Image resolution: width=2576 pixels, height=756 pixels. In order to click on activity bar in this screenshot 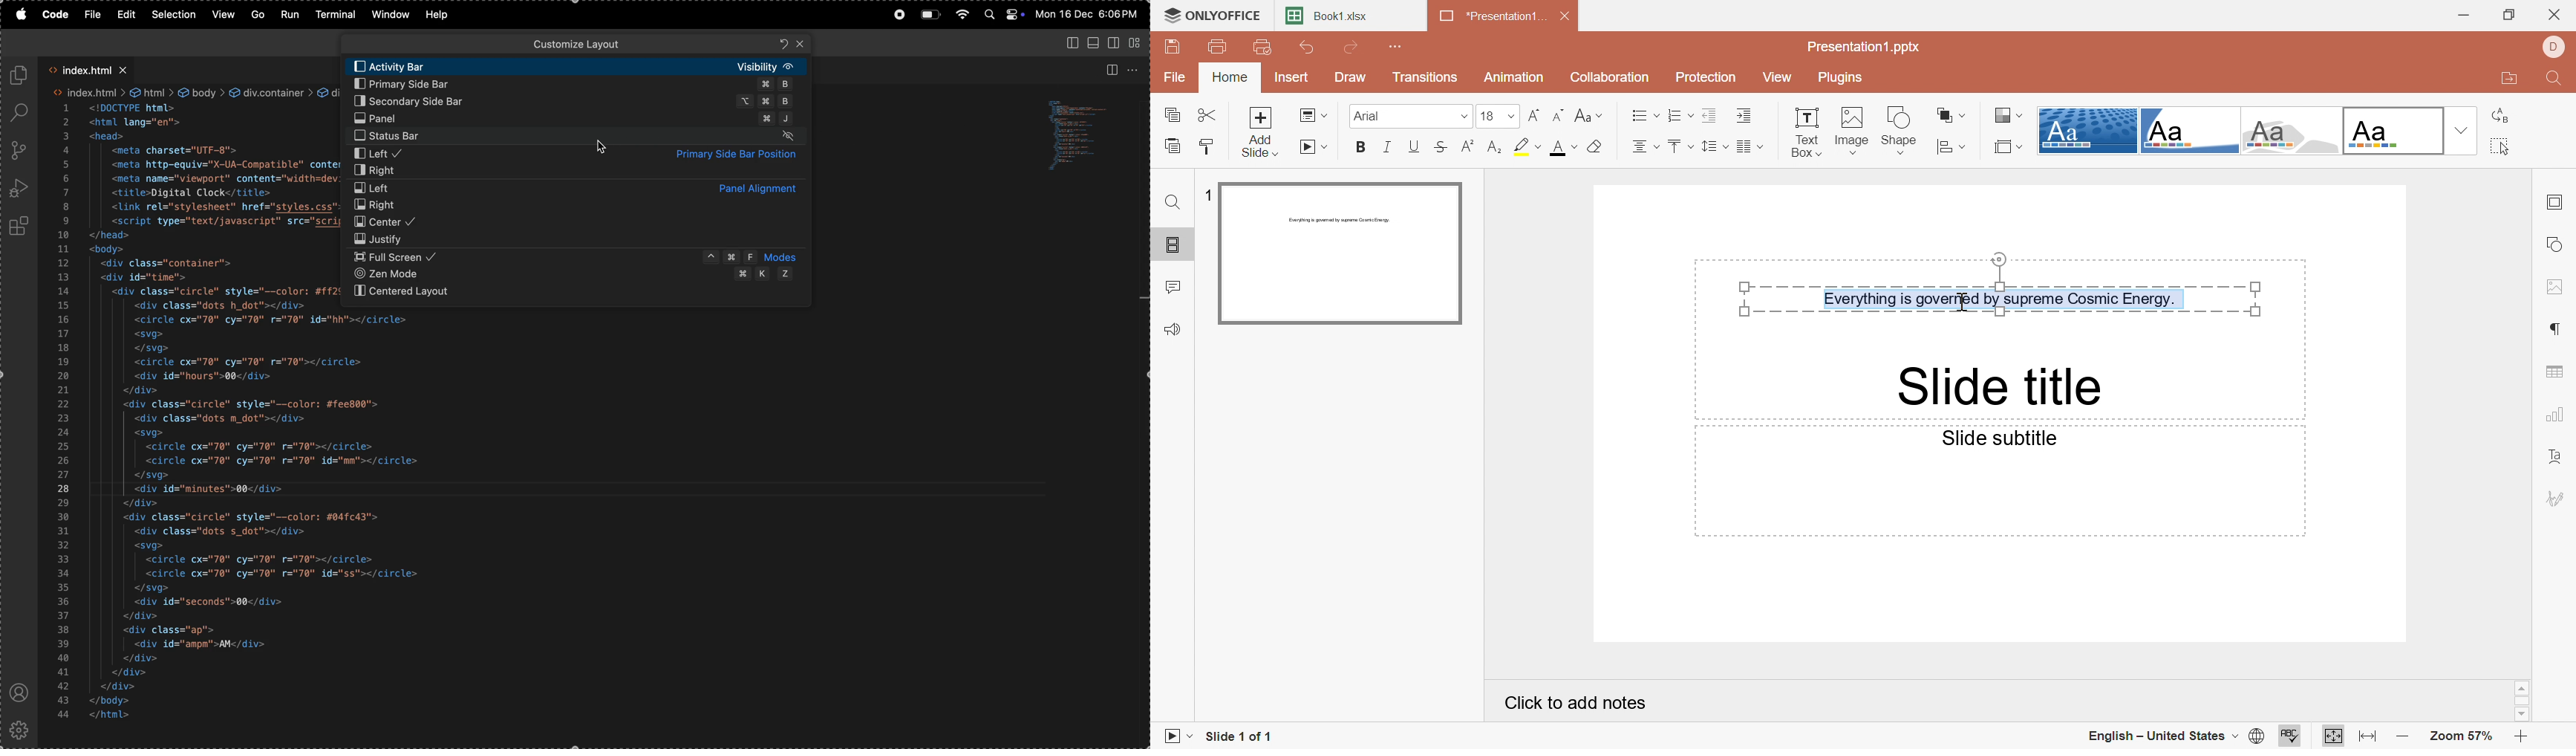, I will do `click(575, 68)`.